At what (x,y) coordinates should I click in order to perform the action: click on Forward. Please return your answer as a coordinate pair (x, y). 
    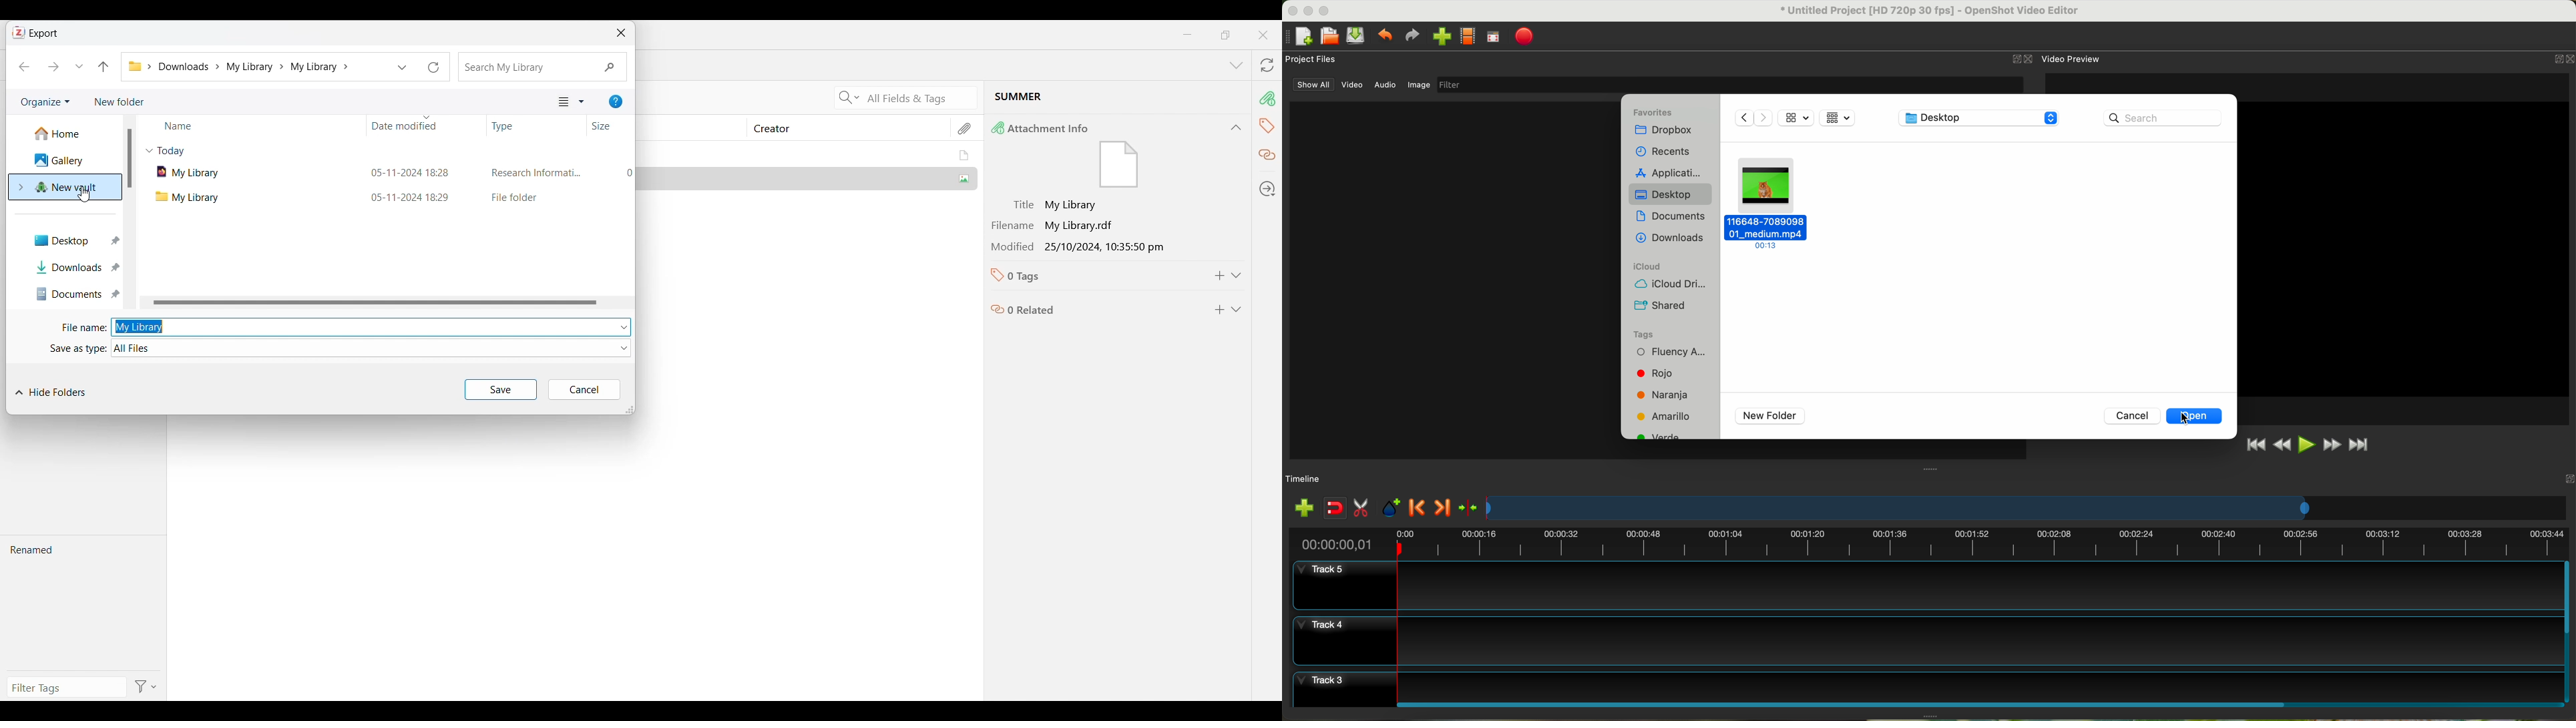
    Looking at the image, I should click on (53, 67).